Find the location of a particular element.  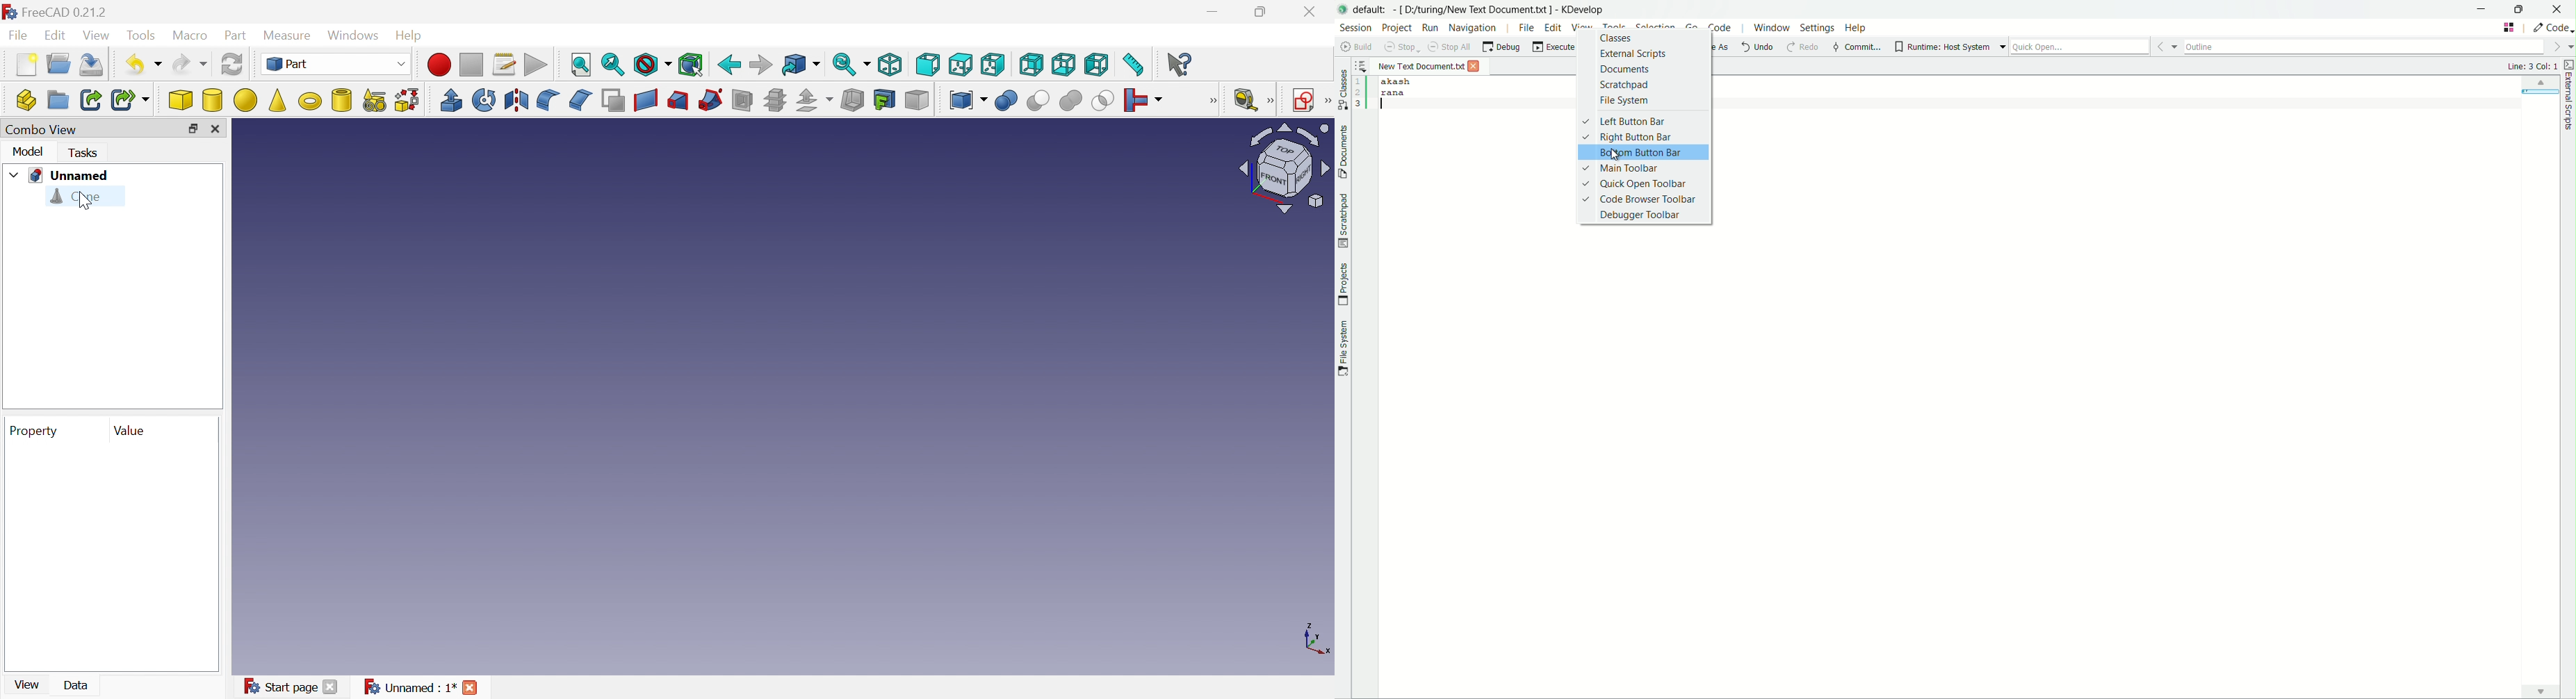

Macro recording is located at coordinates (439, 65).